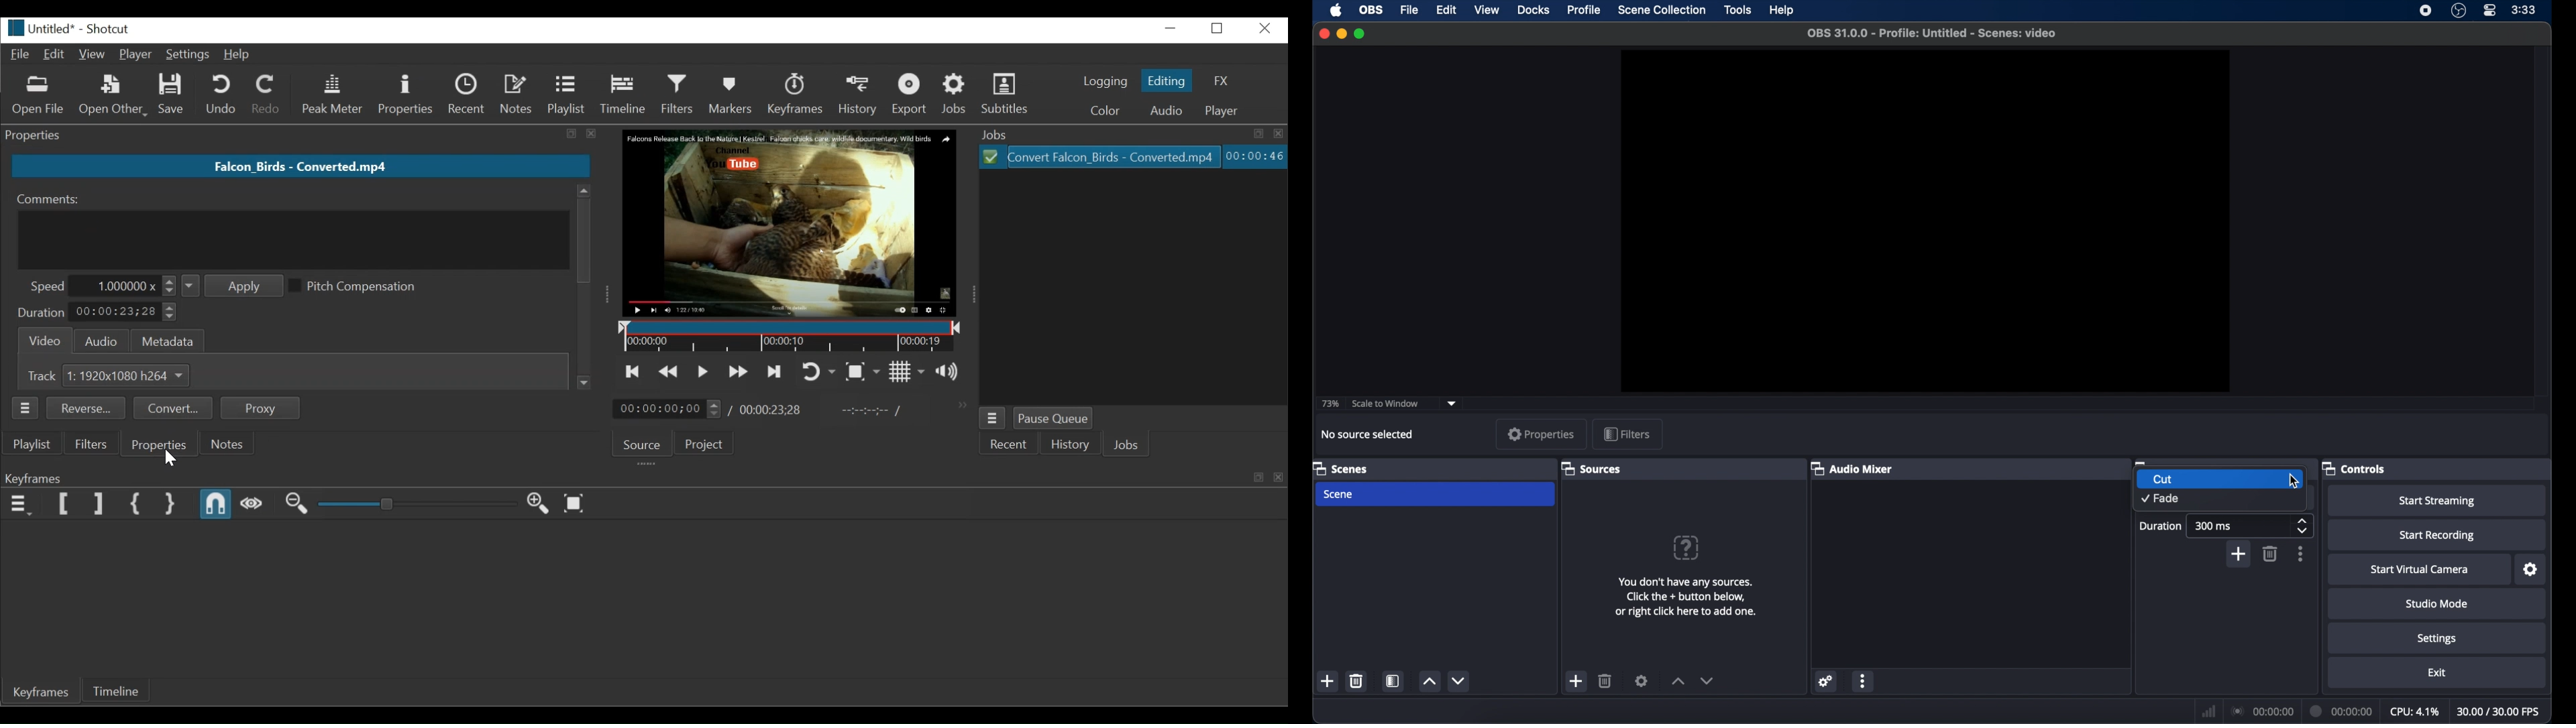 The width and height of the screenshot is (2576, 728). I want to click on Jobs Panel, so click(1132, 133).